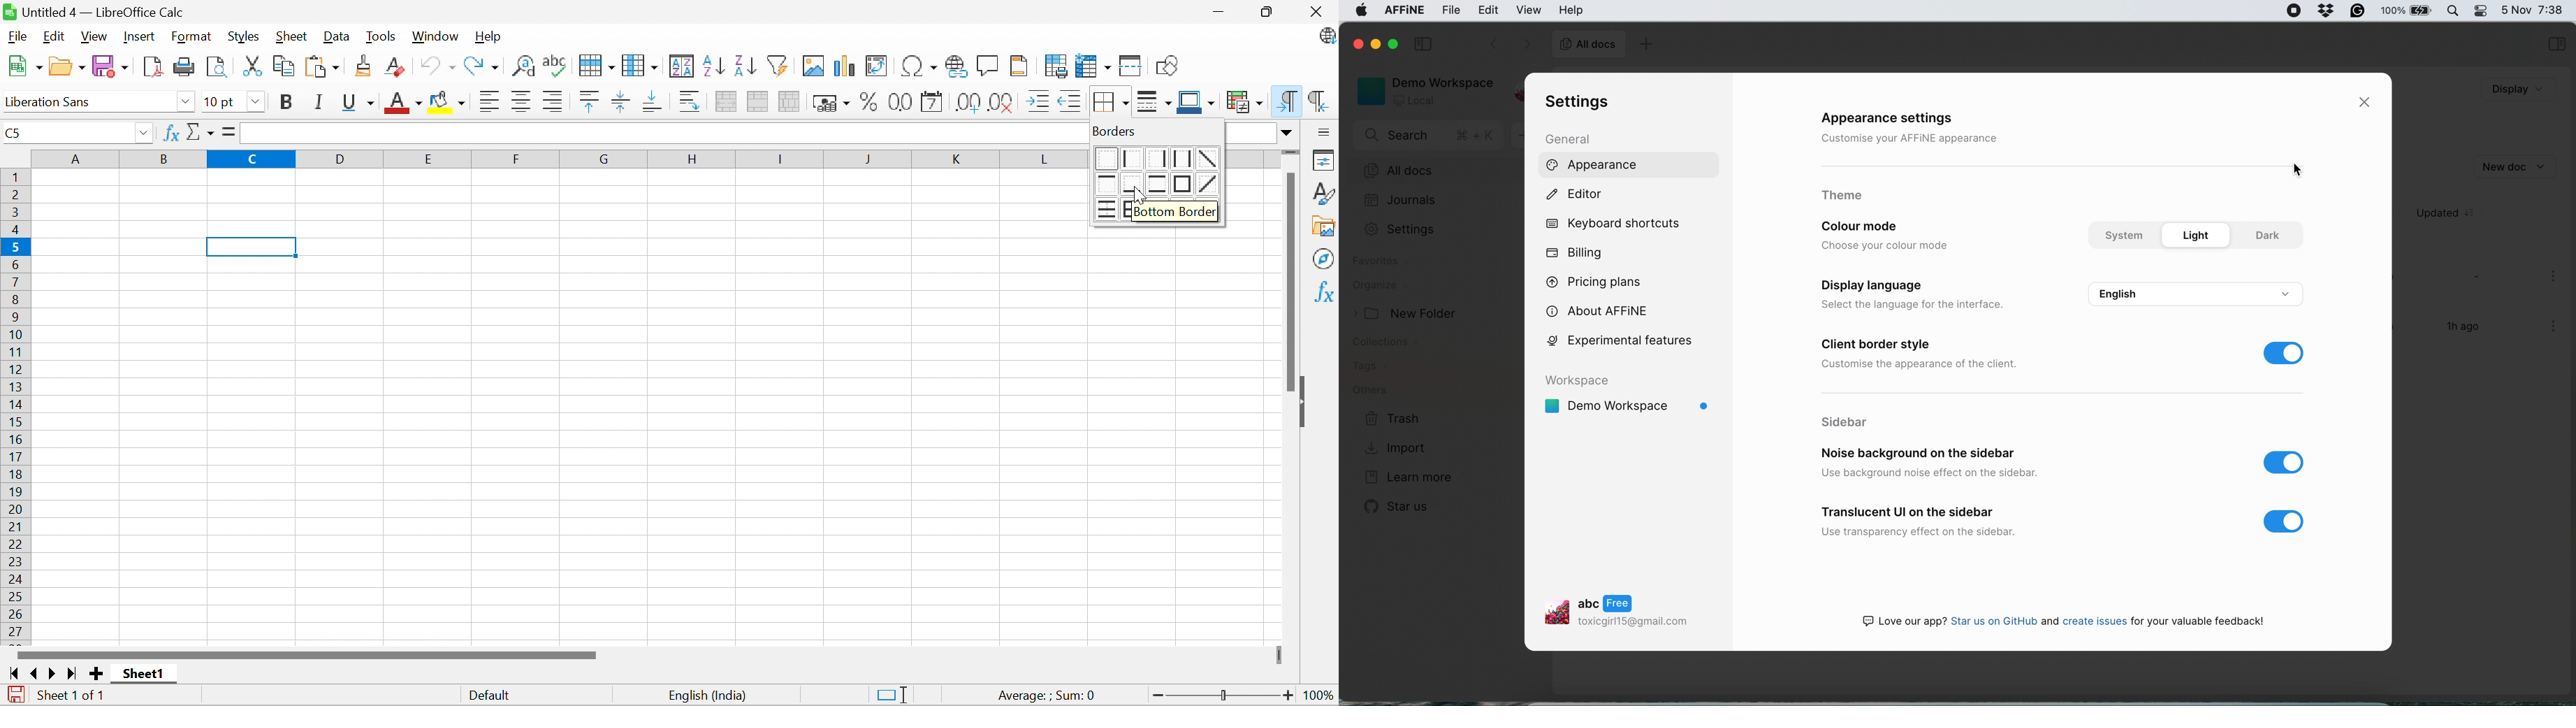 This screenshot has height=728, width=2576. What do you see at coordinates (1131, 67) in the screenshot?
I see `Split window` at bounding box center [1131, 67].